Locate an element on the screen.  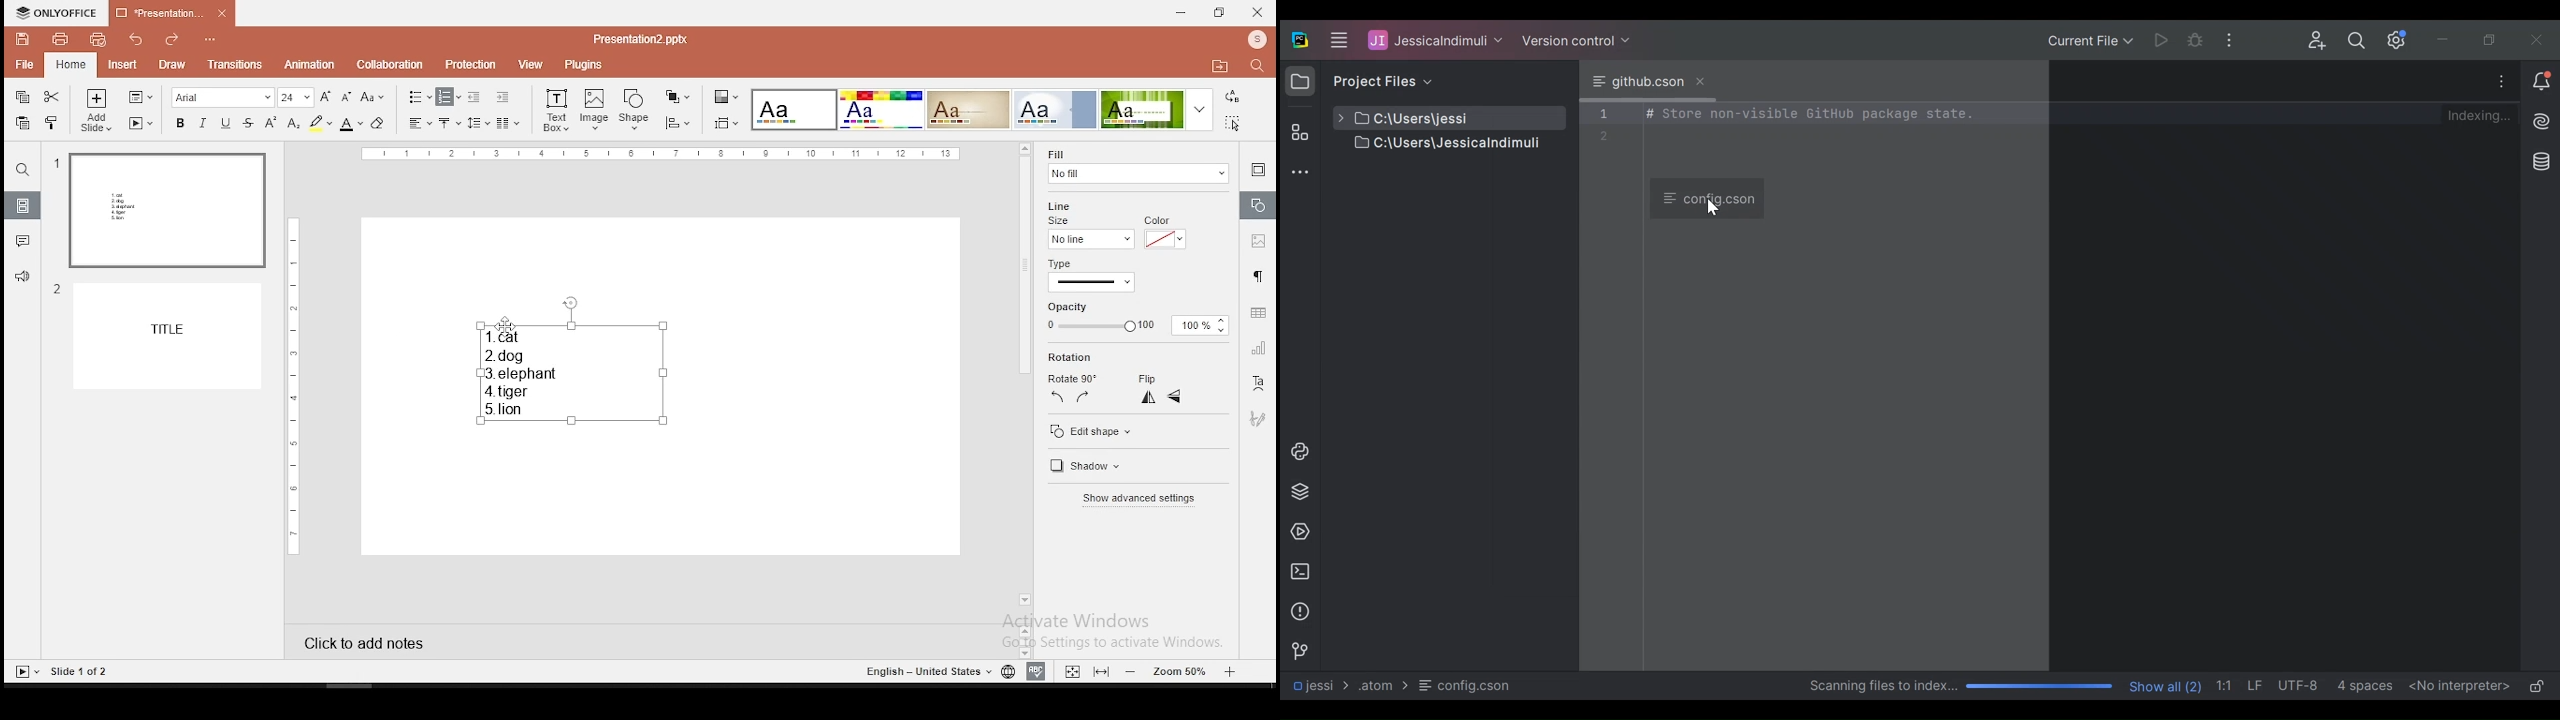
flip horizontal is located at coordinates (1175, 397).